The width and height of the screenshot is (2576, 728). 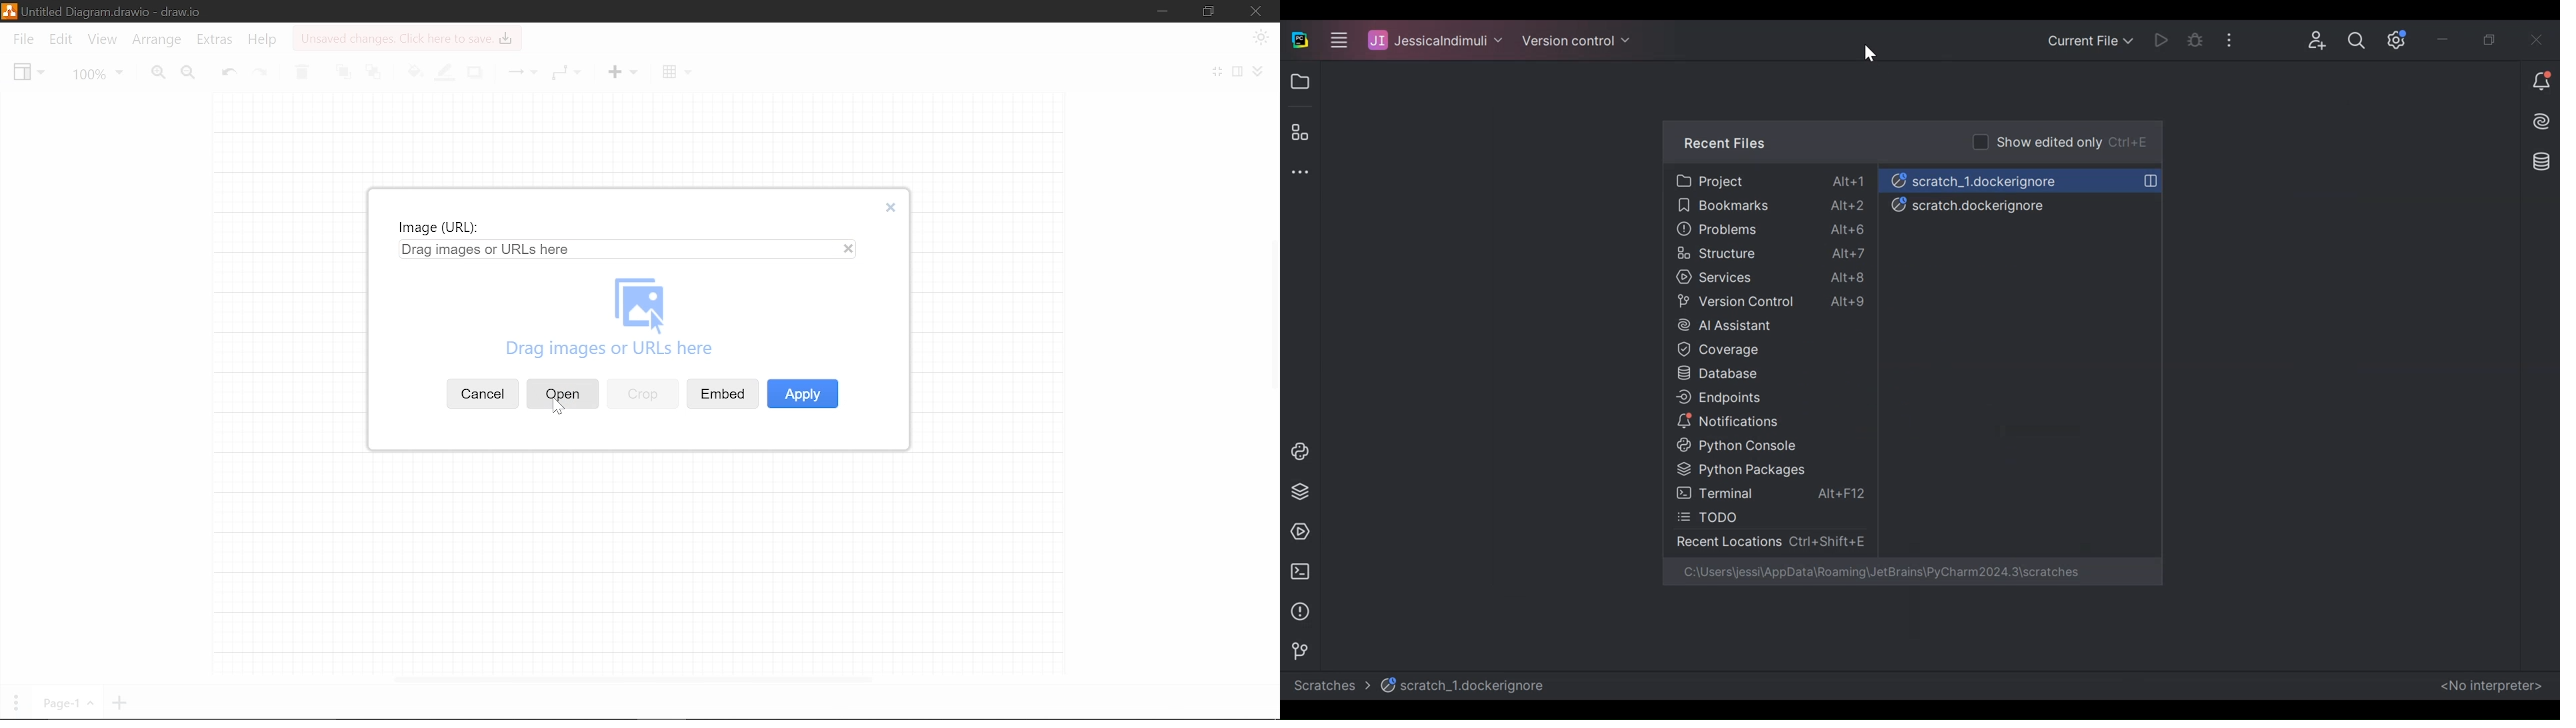 What do you see at coordinates (674, 71) in the screenshot?
I see `Table` at bounding box center [674, 71].